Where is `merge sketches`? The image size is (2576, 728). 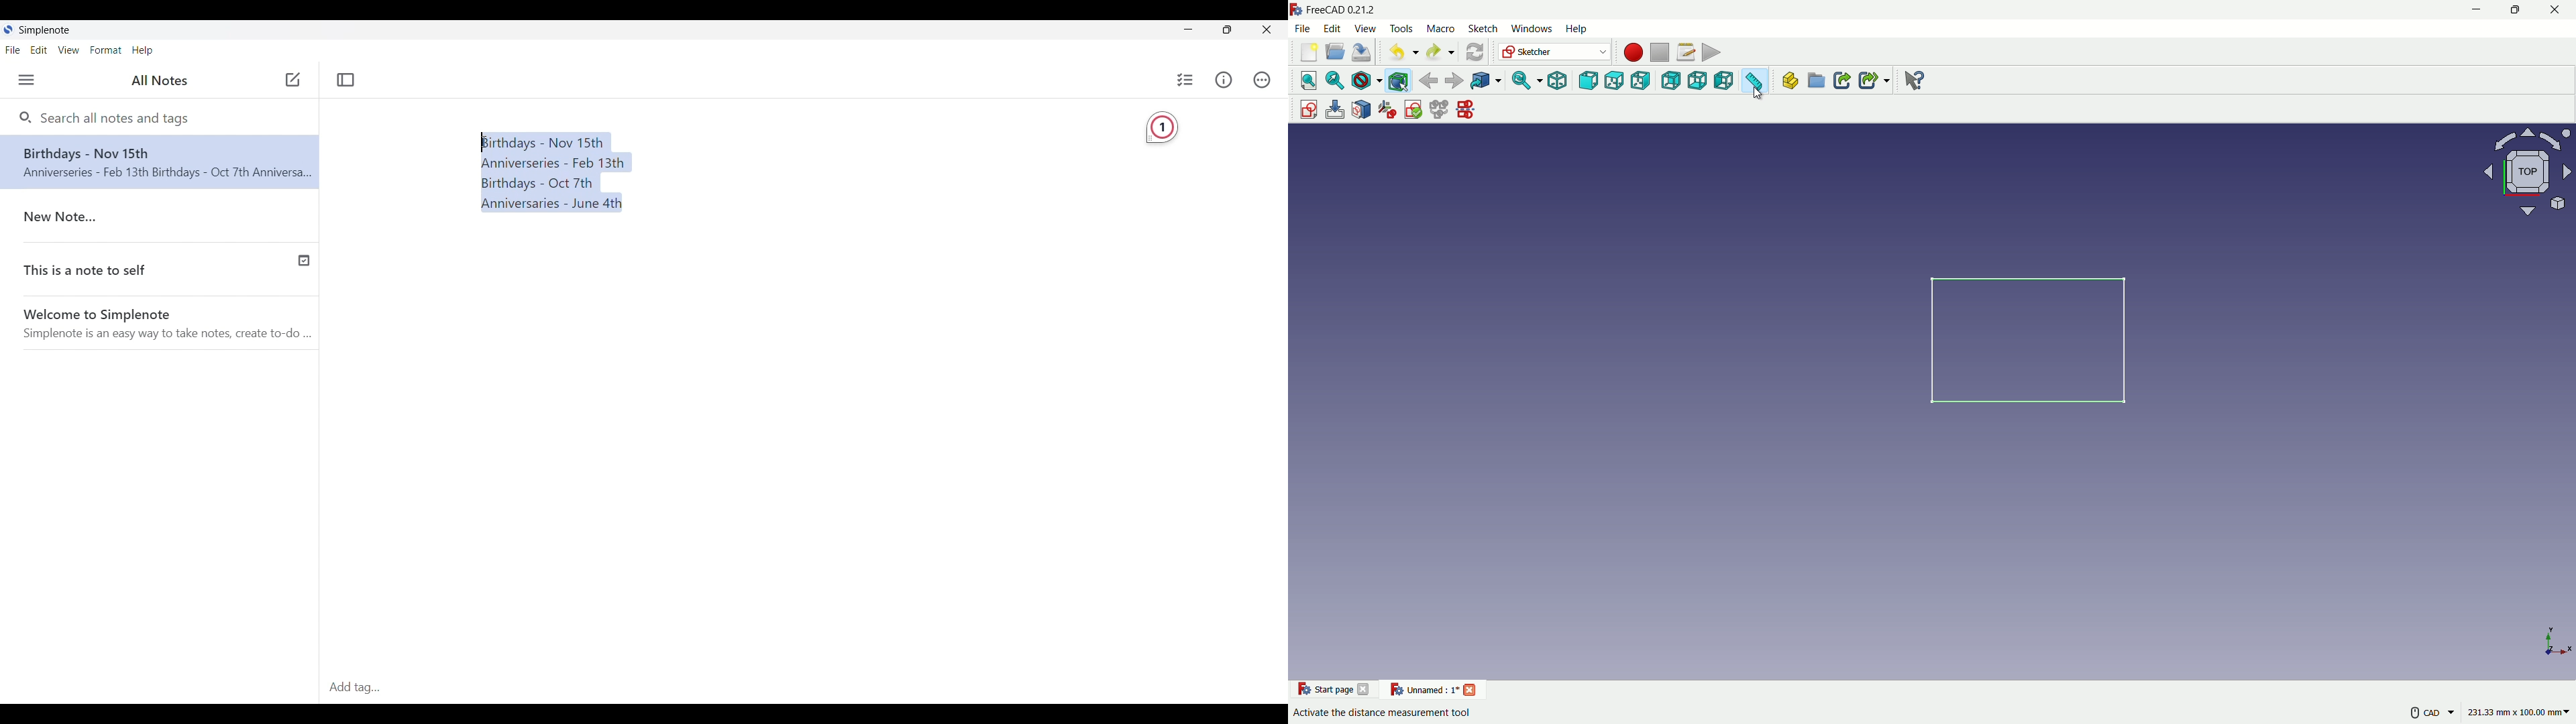
merge sketches is located at coordinates (1440, 110).